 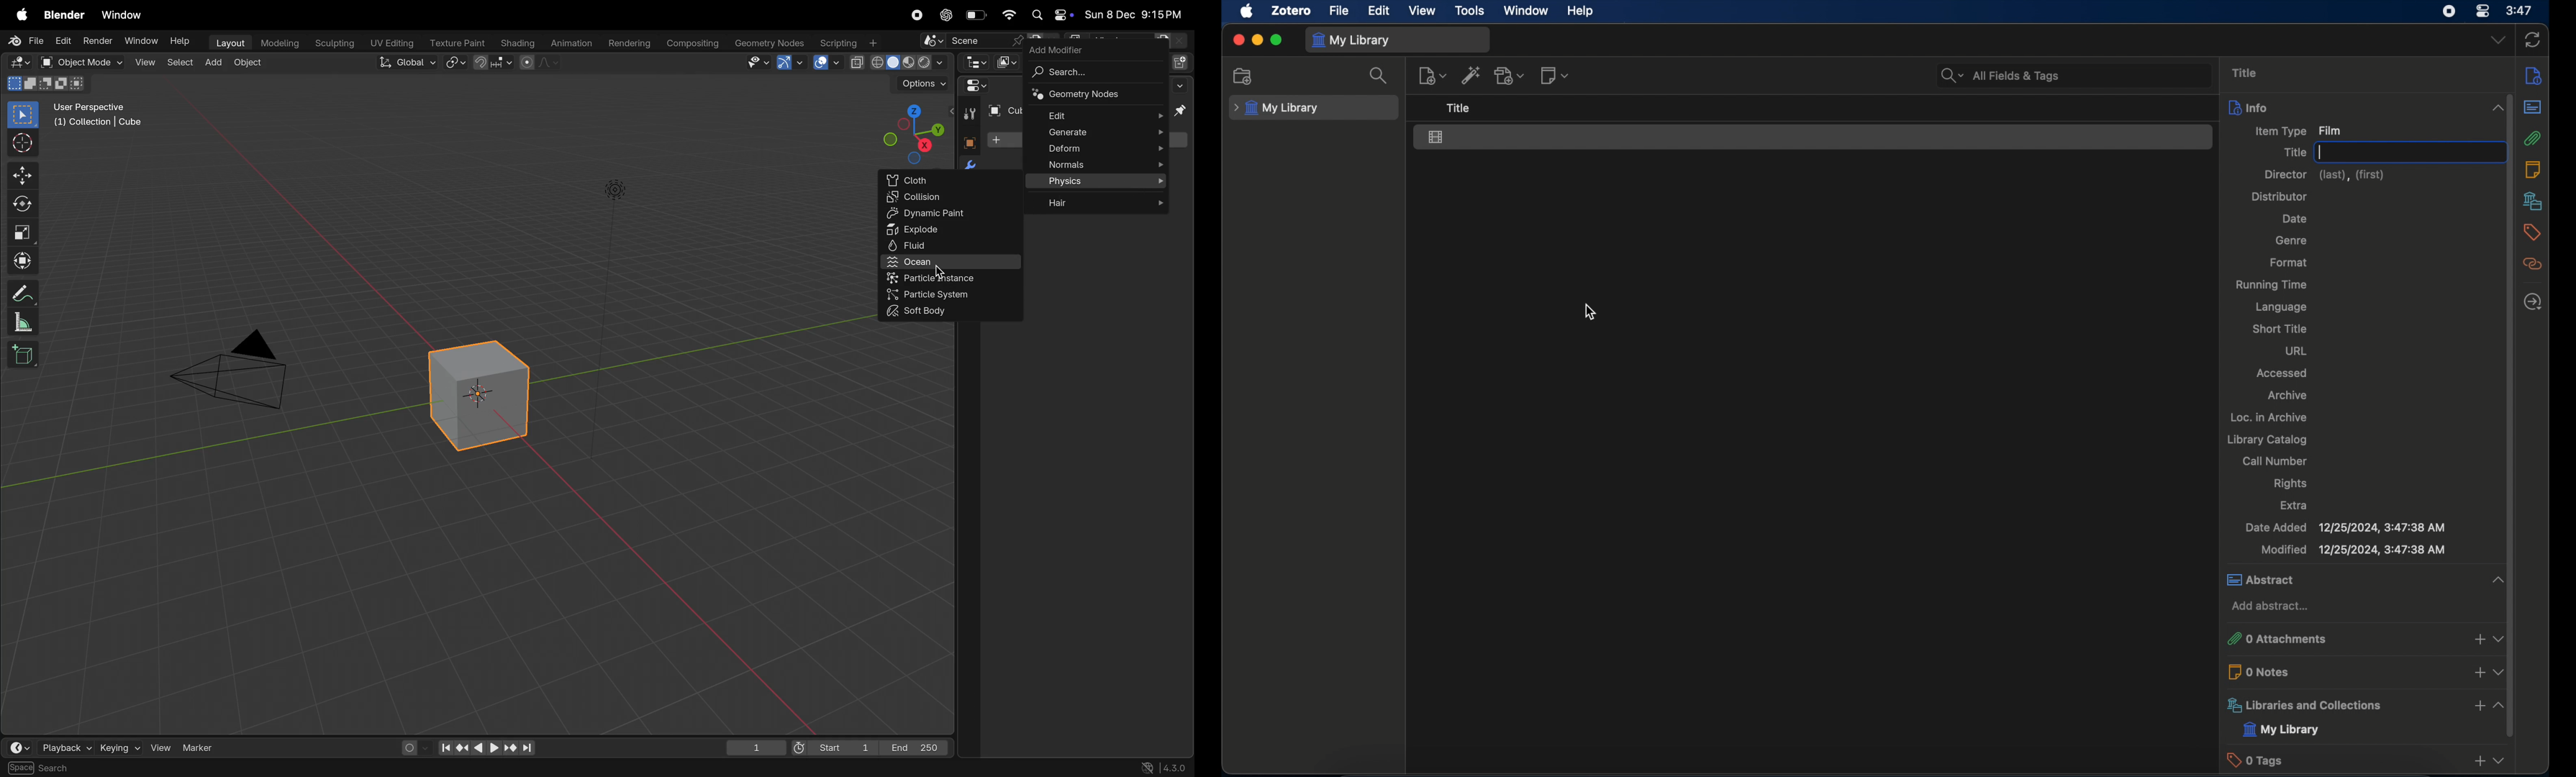 I want to click on select box, so click(x=24, y=114).